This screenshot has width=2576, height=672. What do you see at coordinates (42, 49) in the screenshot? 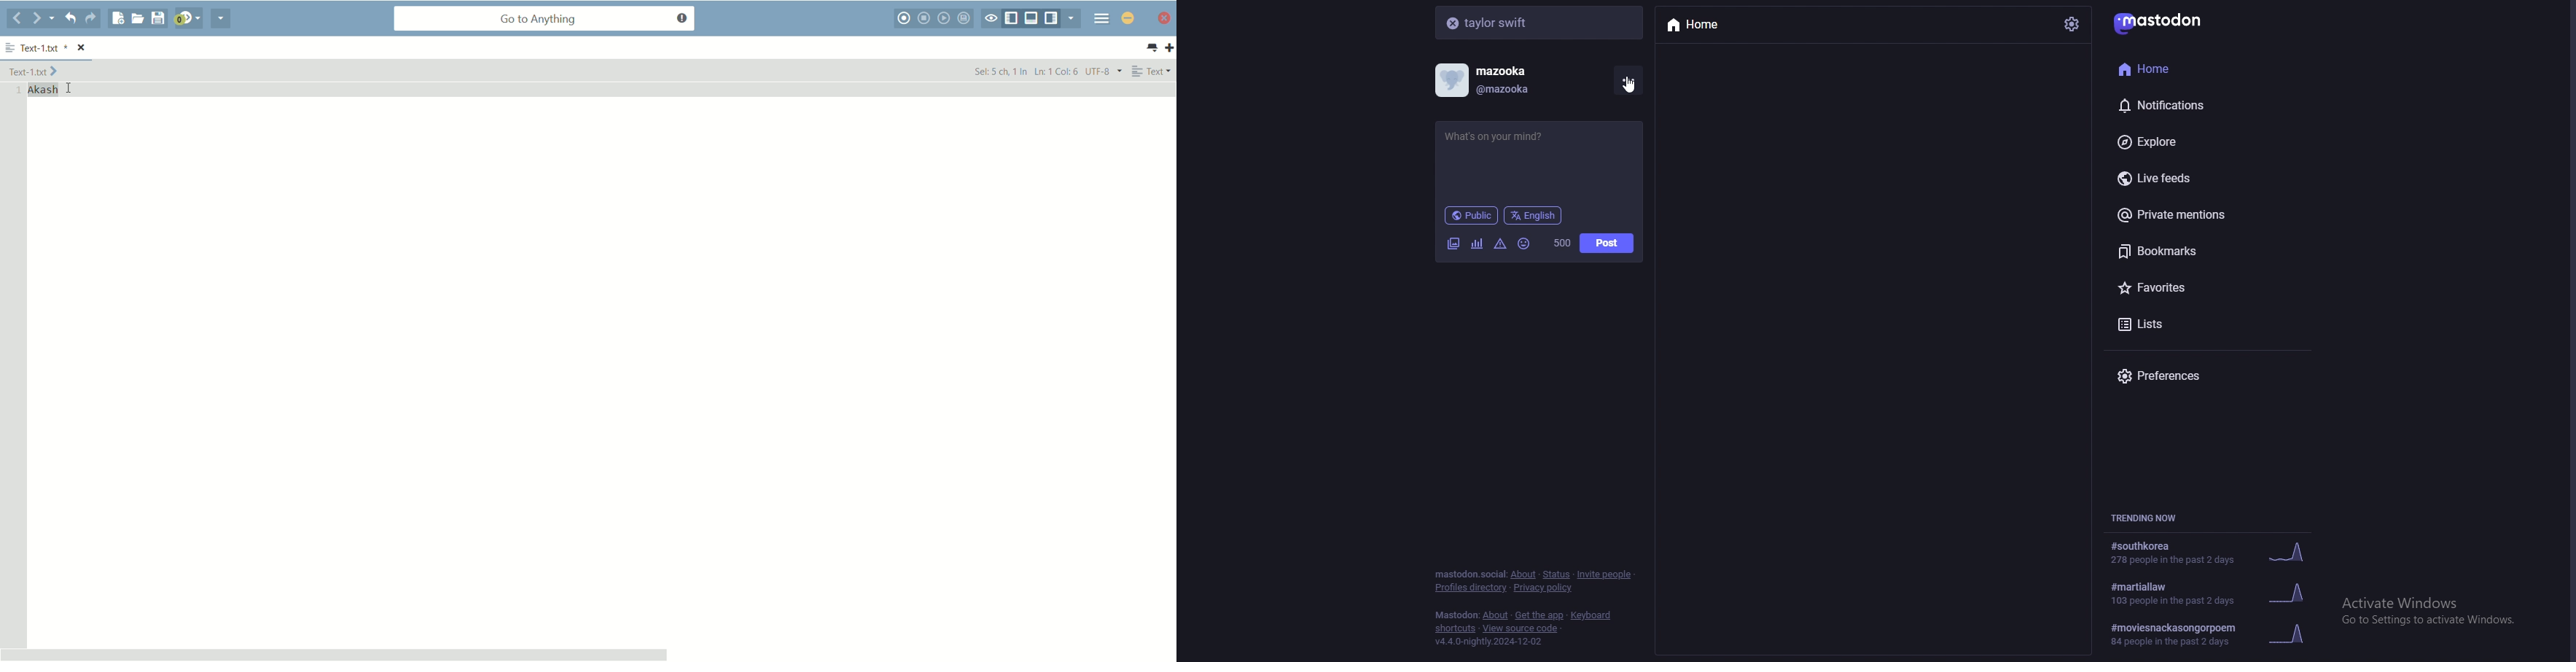
I see `file name` at bounding box center [42, 49].